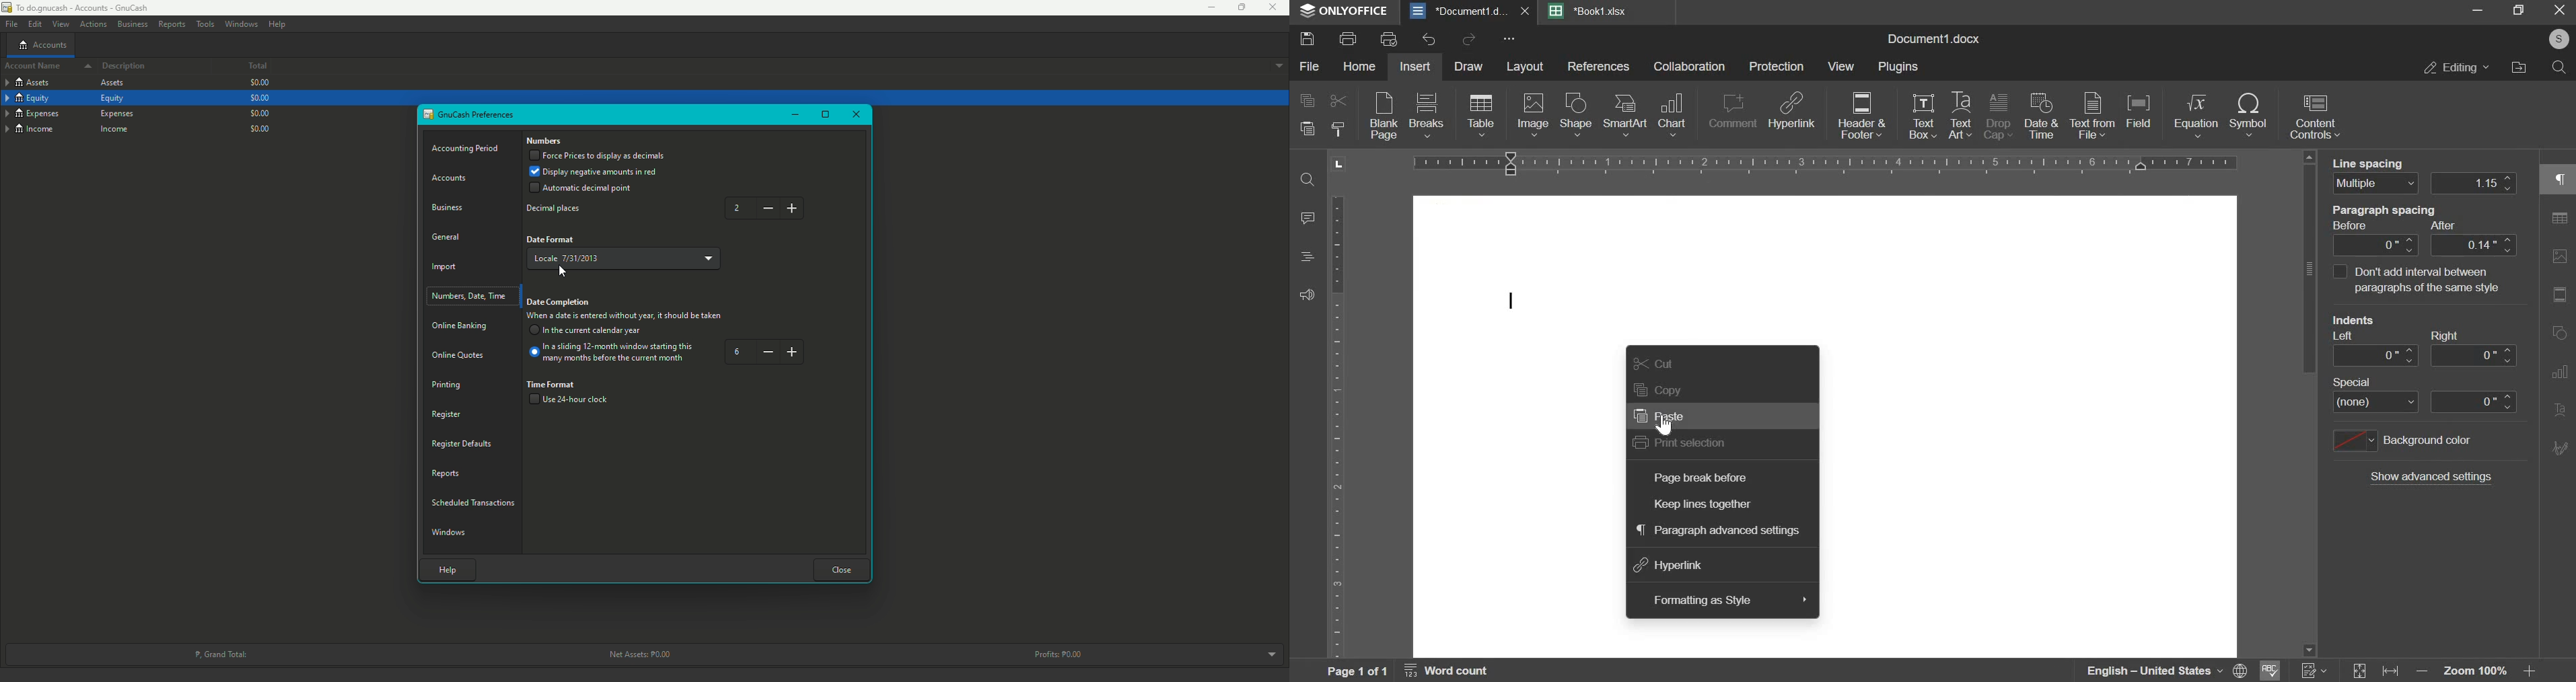 The image size is (2576, 700). I want to click on References/Bookmarks Tool, so click(2557, 449).